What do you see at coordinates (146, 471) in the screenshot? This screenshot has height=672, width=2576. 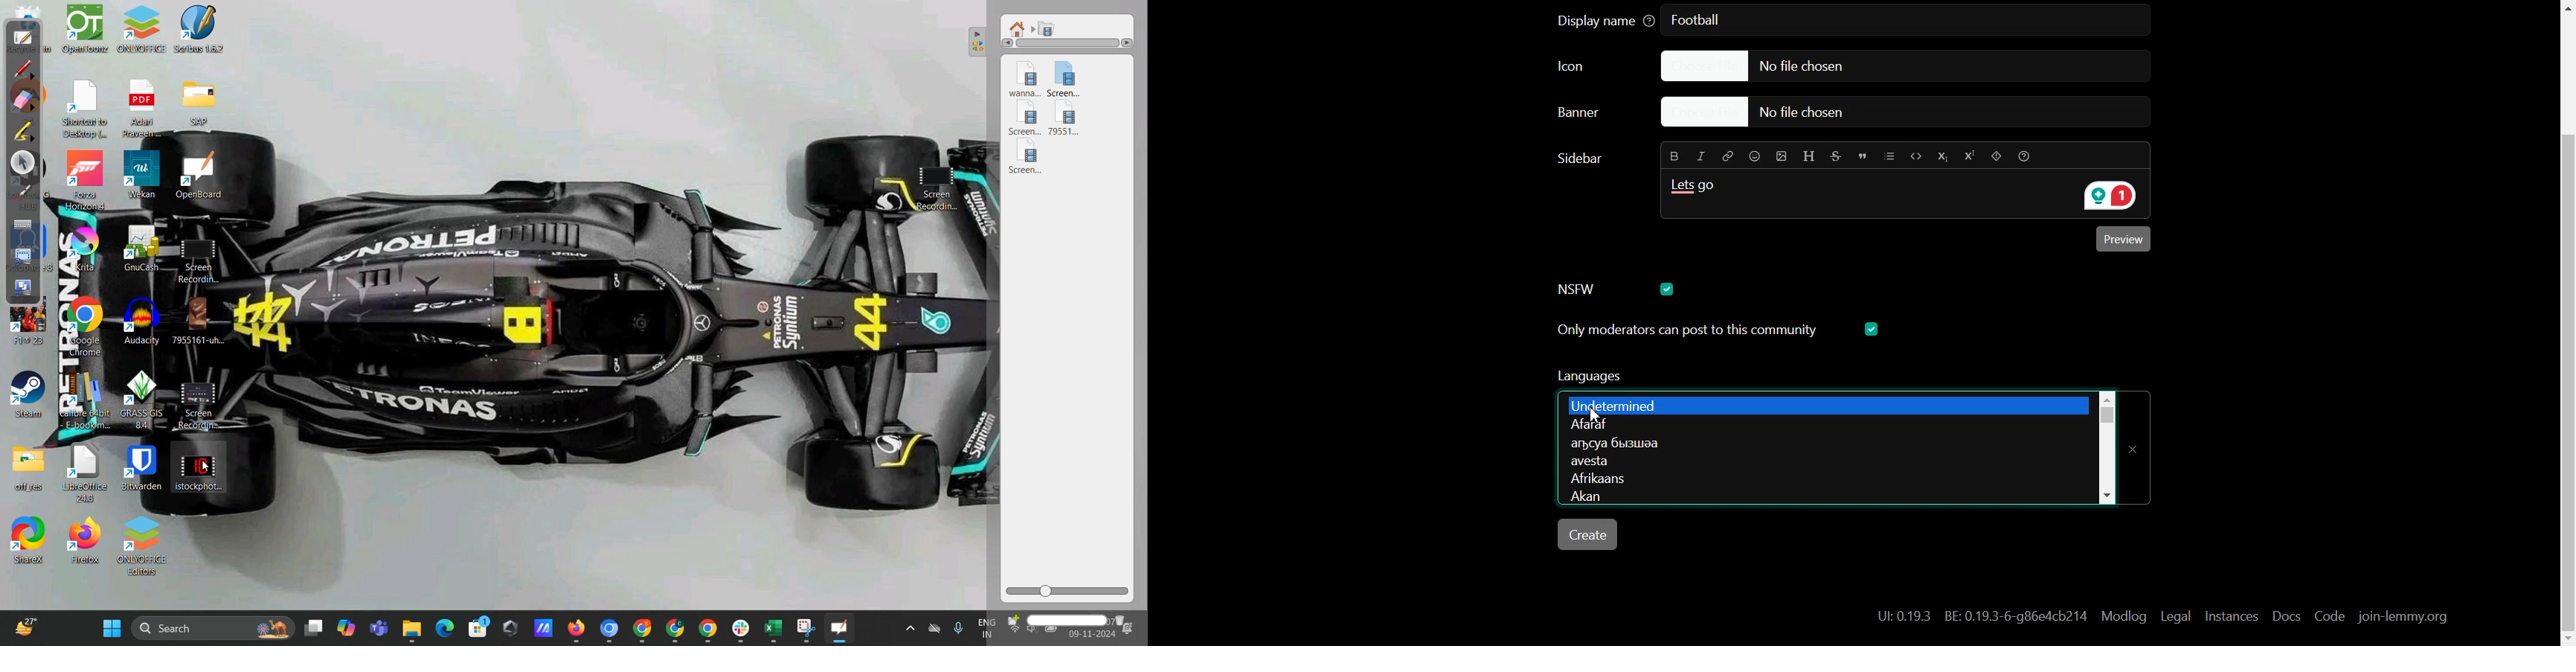 I see `Bitwarden` at bounding box center [146, 471].